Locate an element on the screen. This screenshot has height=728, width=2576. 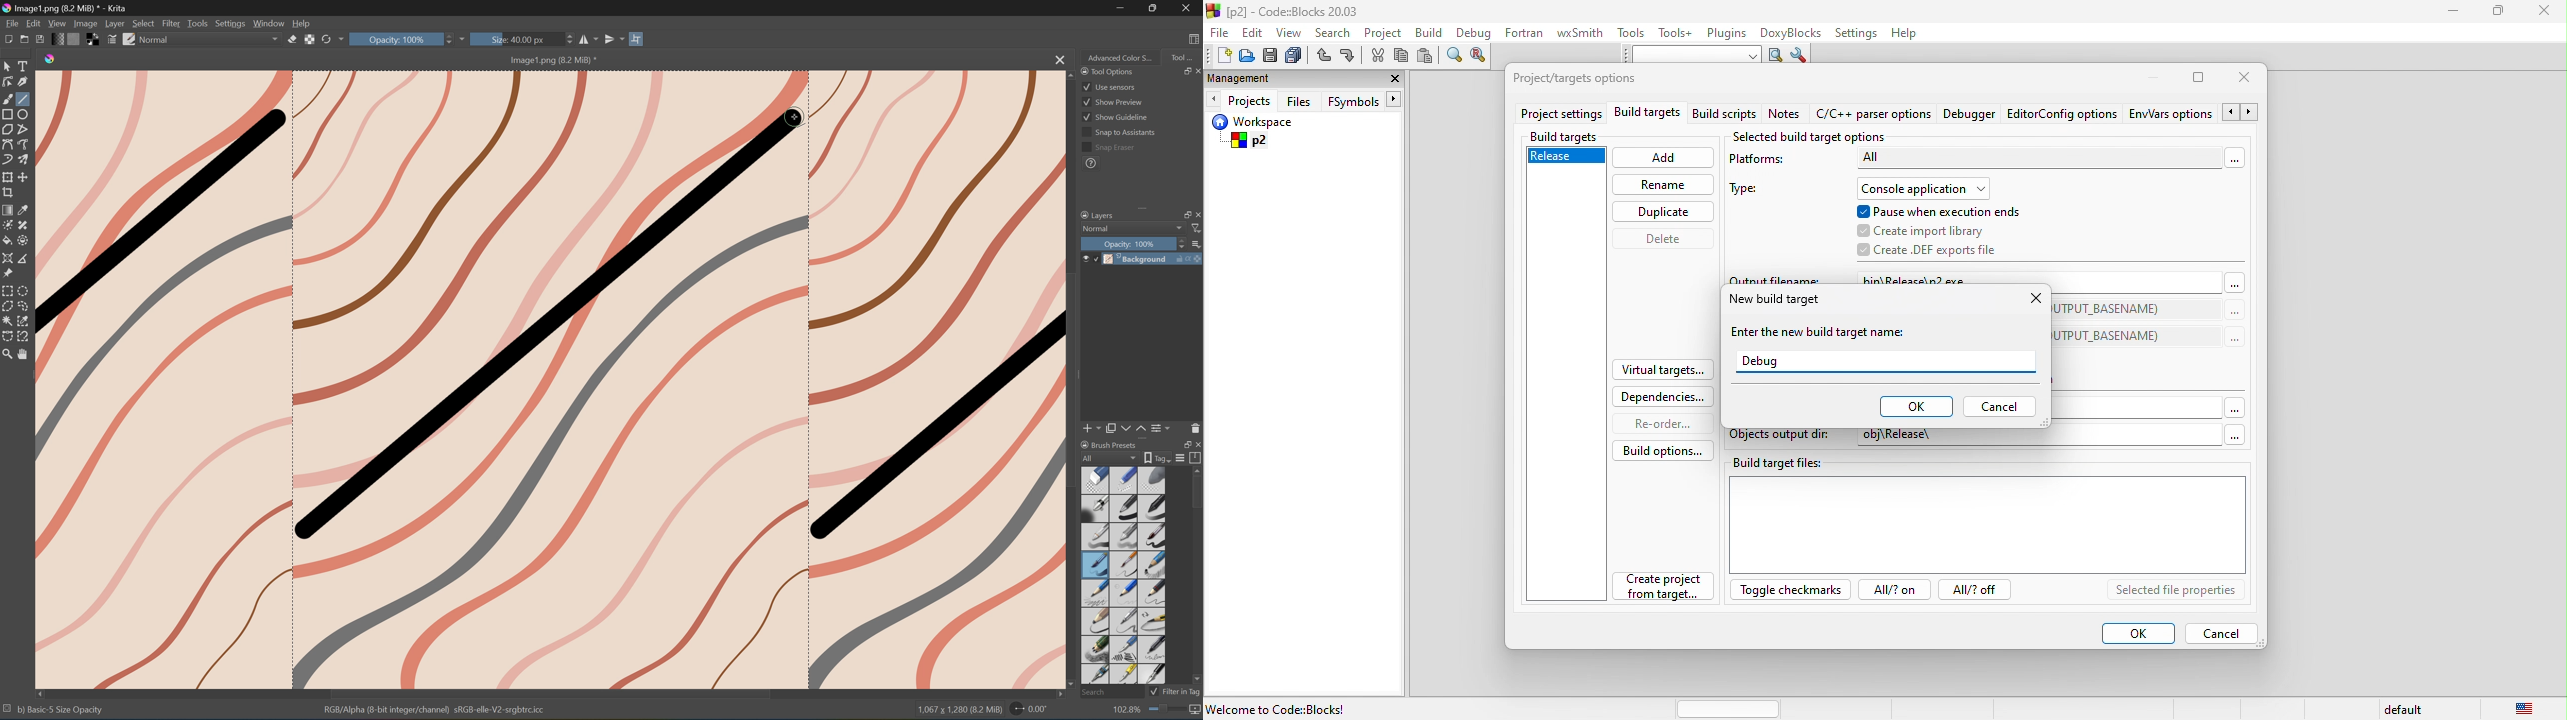
Dynamic brush tool is located at coordinates (8, 159).